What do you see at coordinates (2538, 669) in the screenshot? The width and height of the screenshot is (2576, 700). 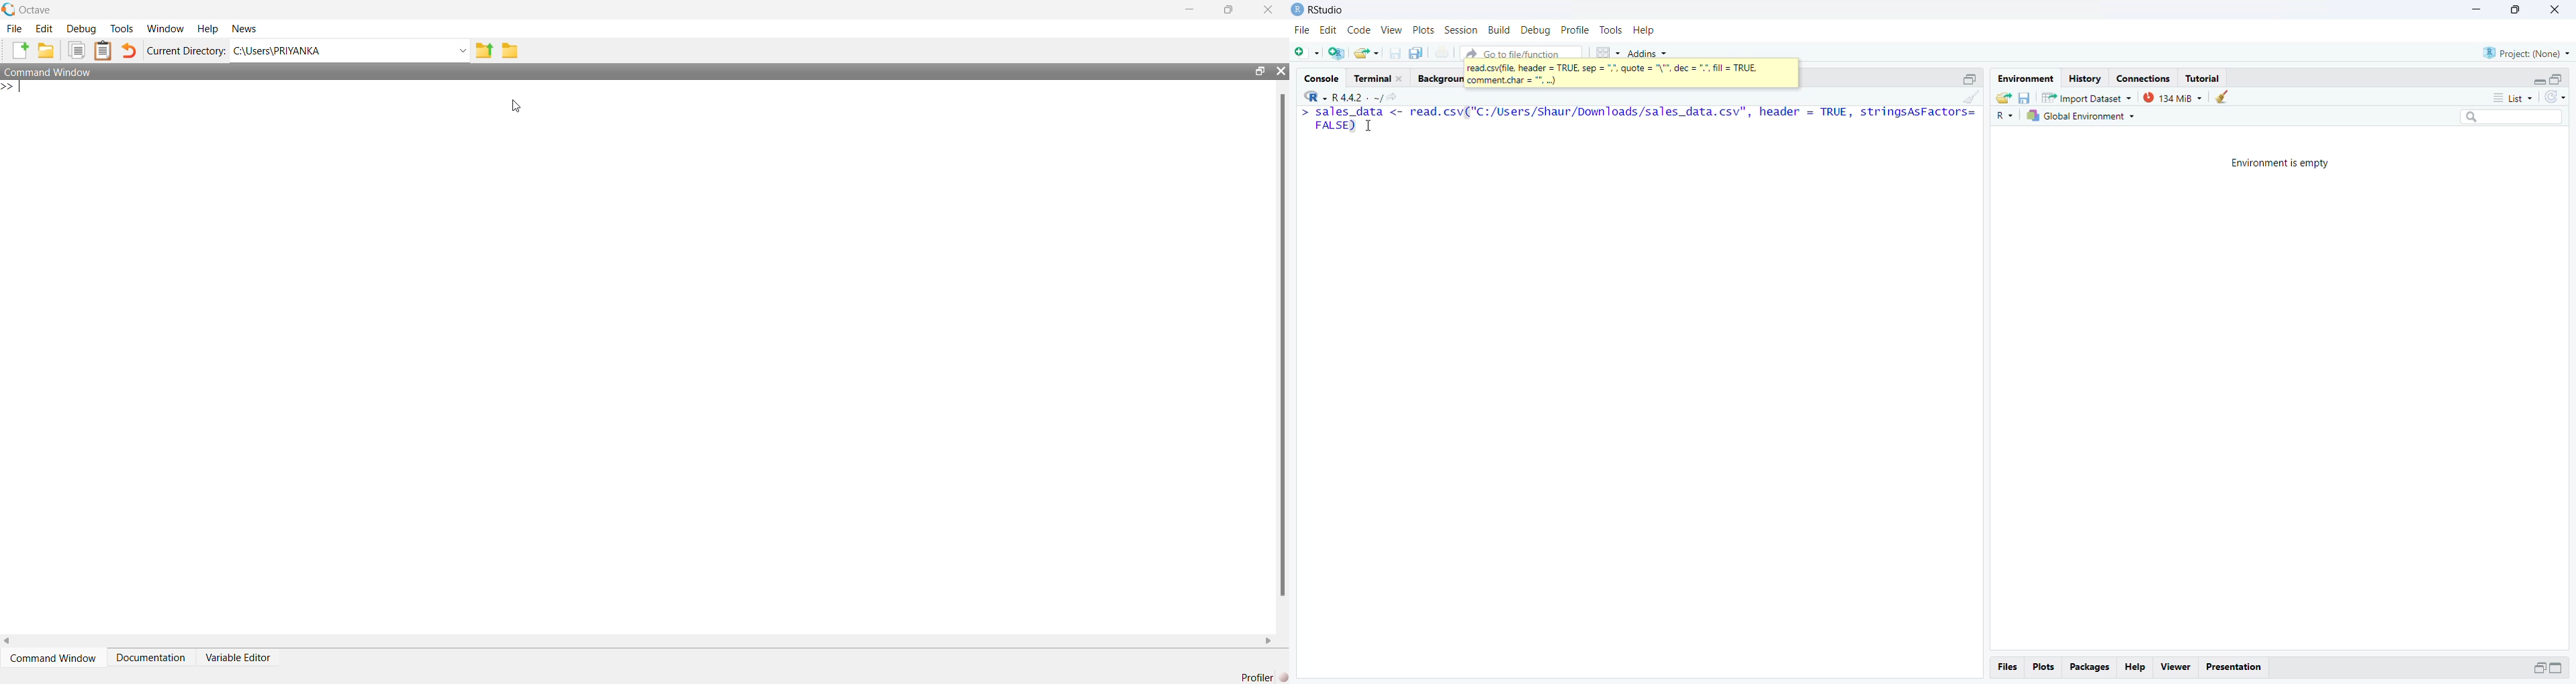 I see `Maximize` at bounding box center [2538, 669].